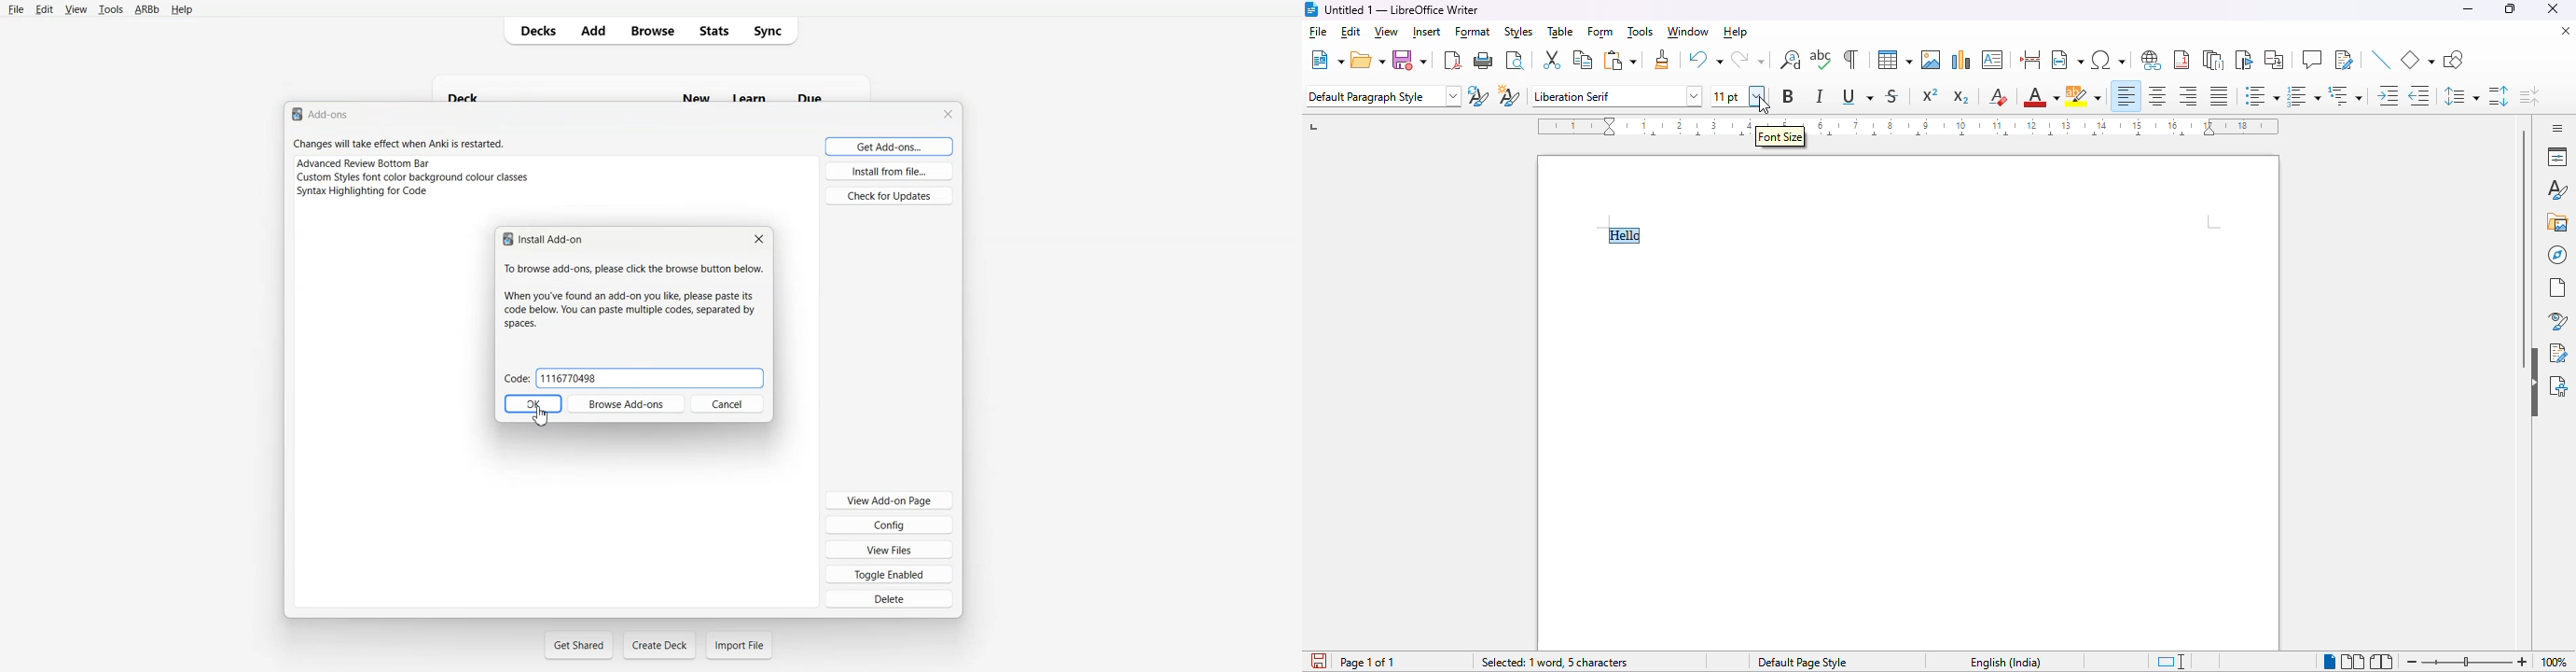 This screenshot has width=2576, height=672. I want to click on the document has not been modified since the last save, so click(1317, 661).